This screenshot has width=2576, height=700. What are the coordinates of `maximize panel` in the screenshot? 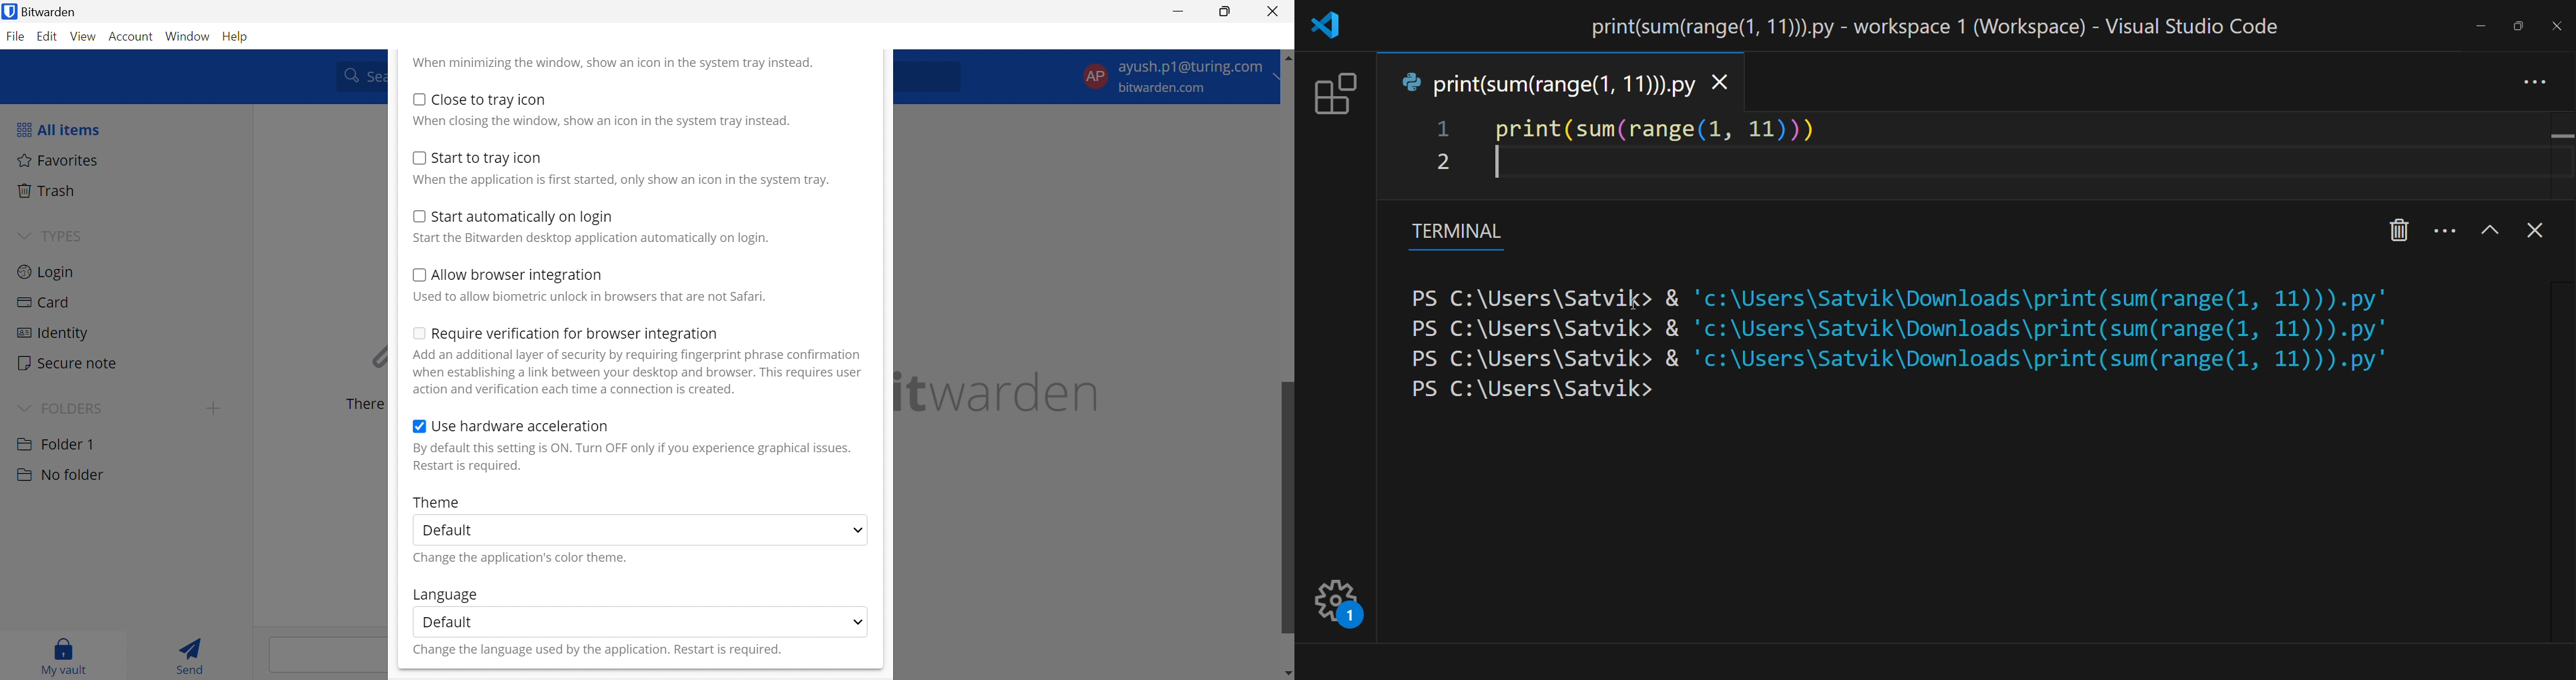 It's located at (2491, 229).